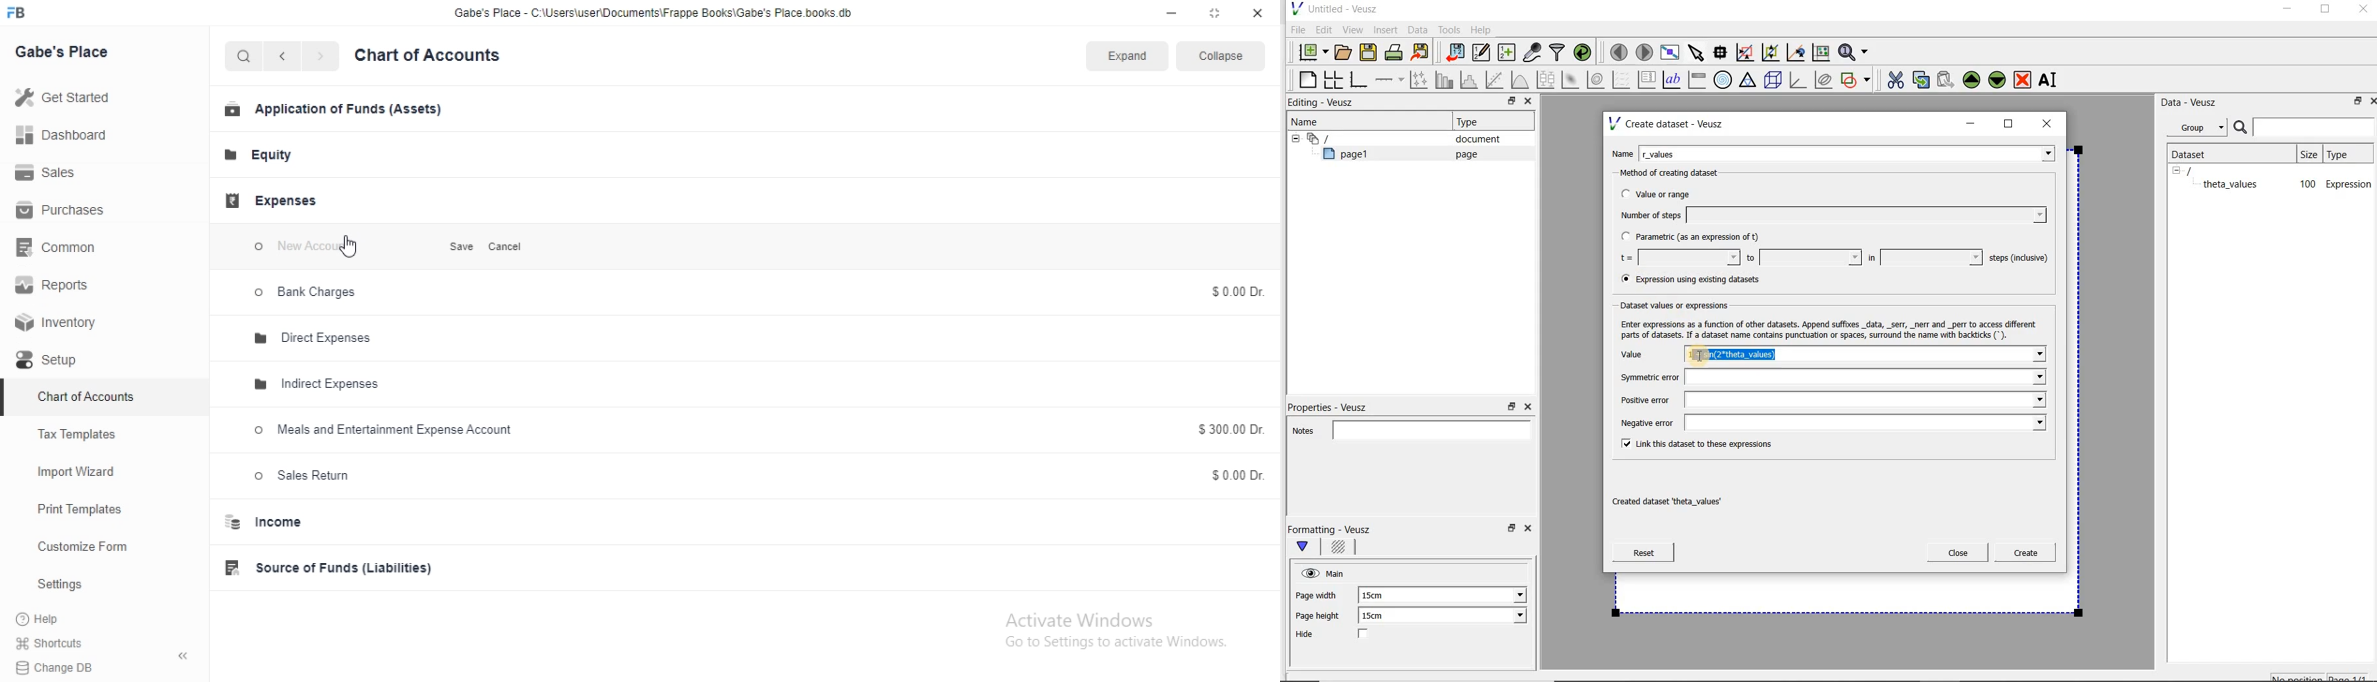  I want to click on Notes, so click(1407, 429).